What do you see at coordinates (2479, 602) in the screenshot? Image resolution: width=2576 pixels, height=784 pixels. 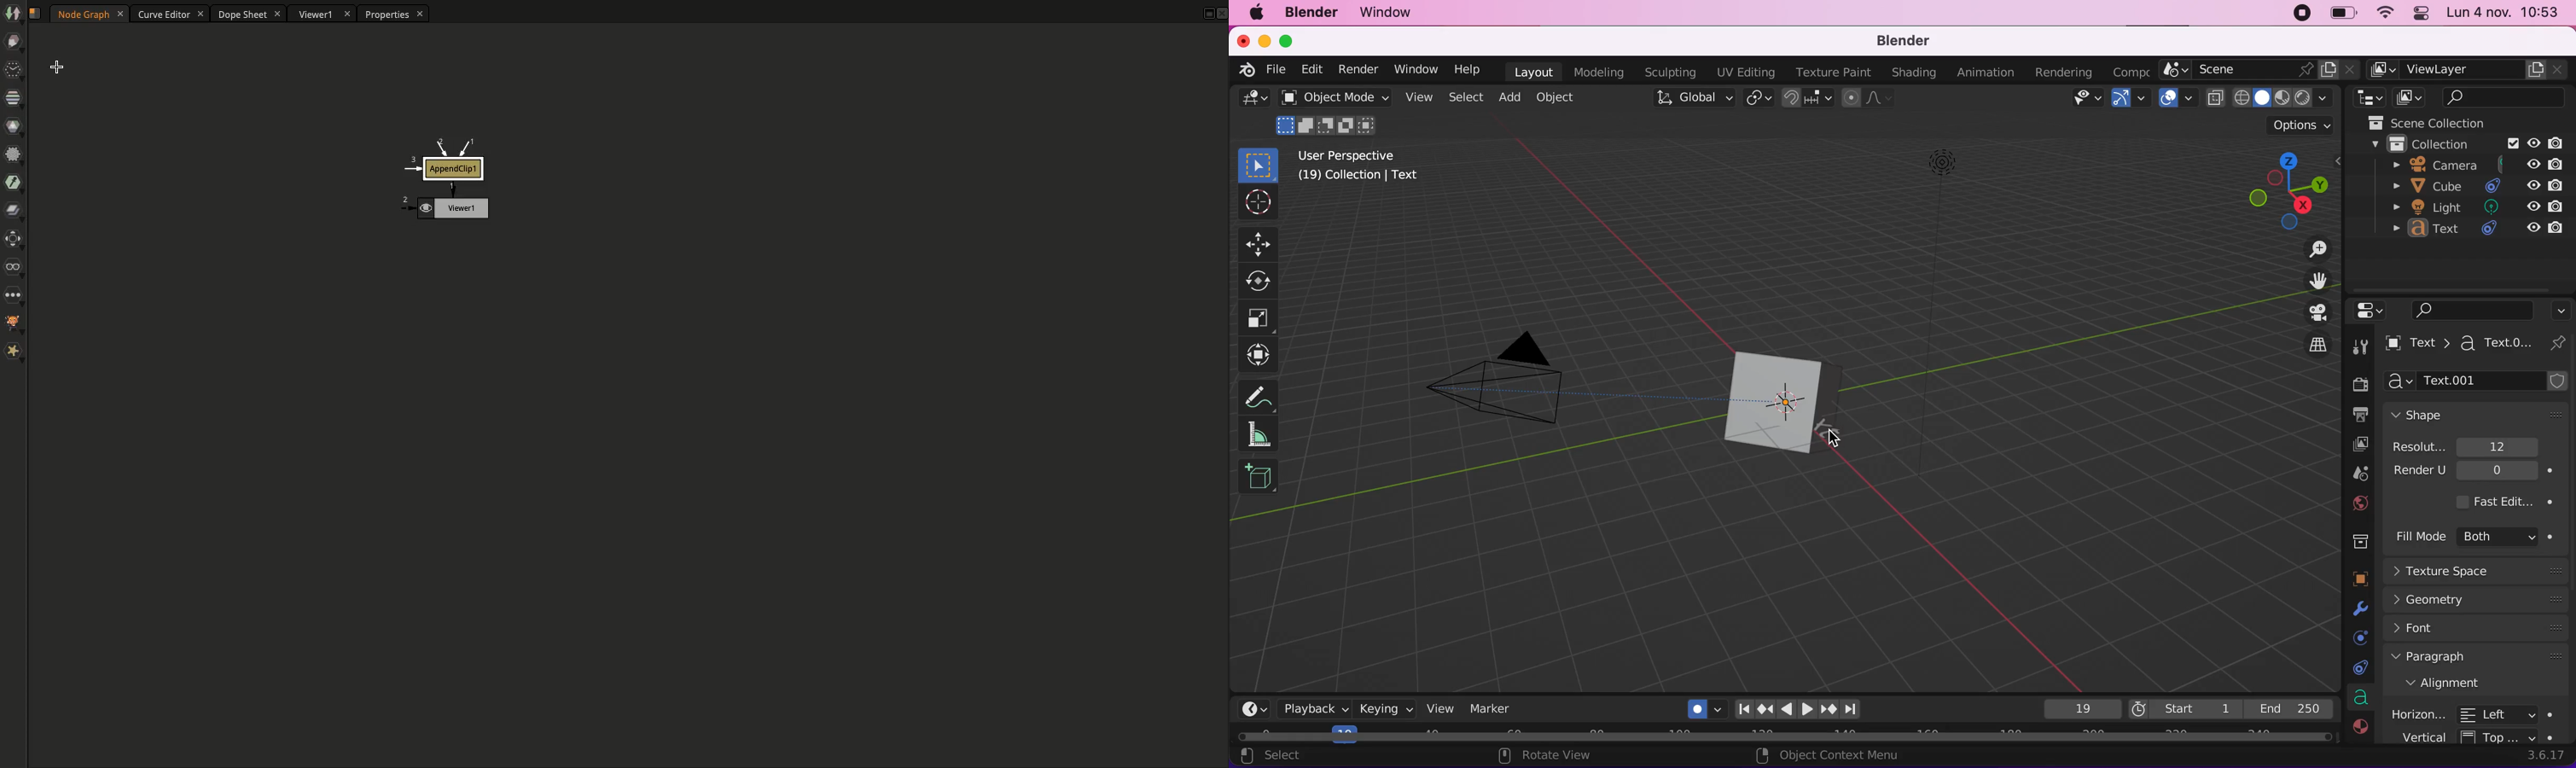 I see `geometry` at bounding box center [2479, 602].